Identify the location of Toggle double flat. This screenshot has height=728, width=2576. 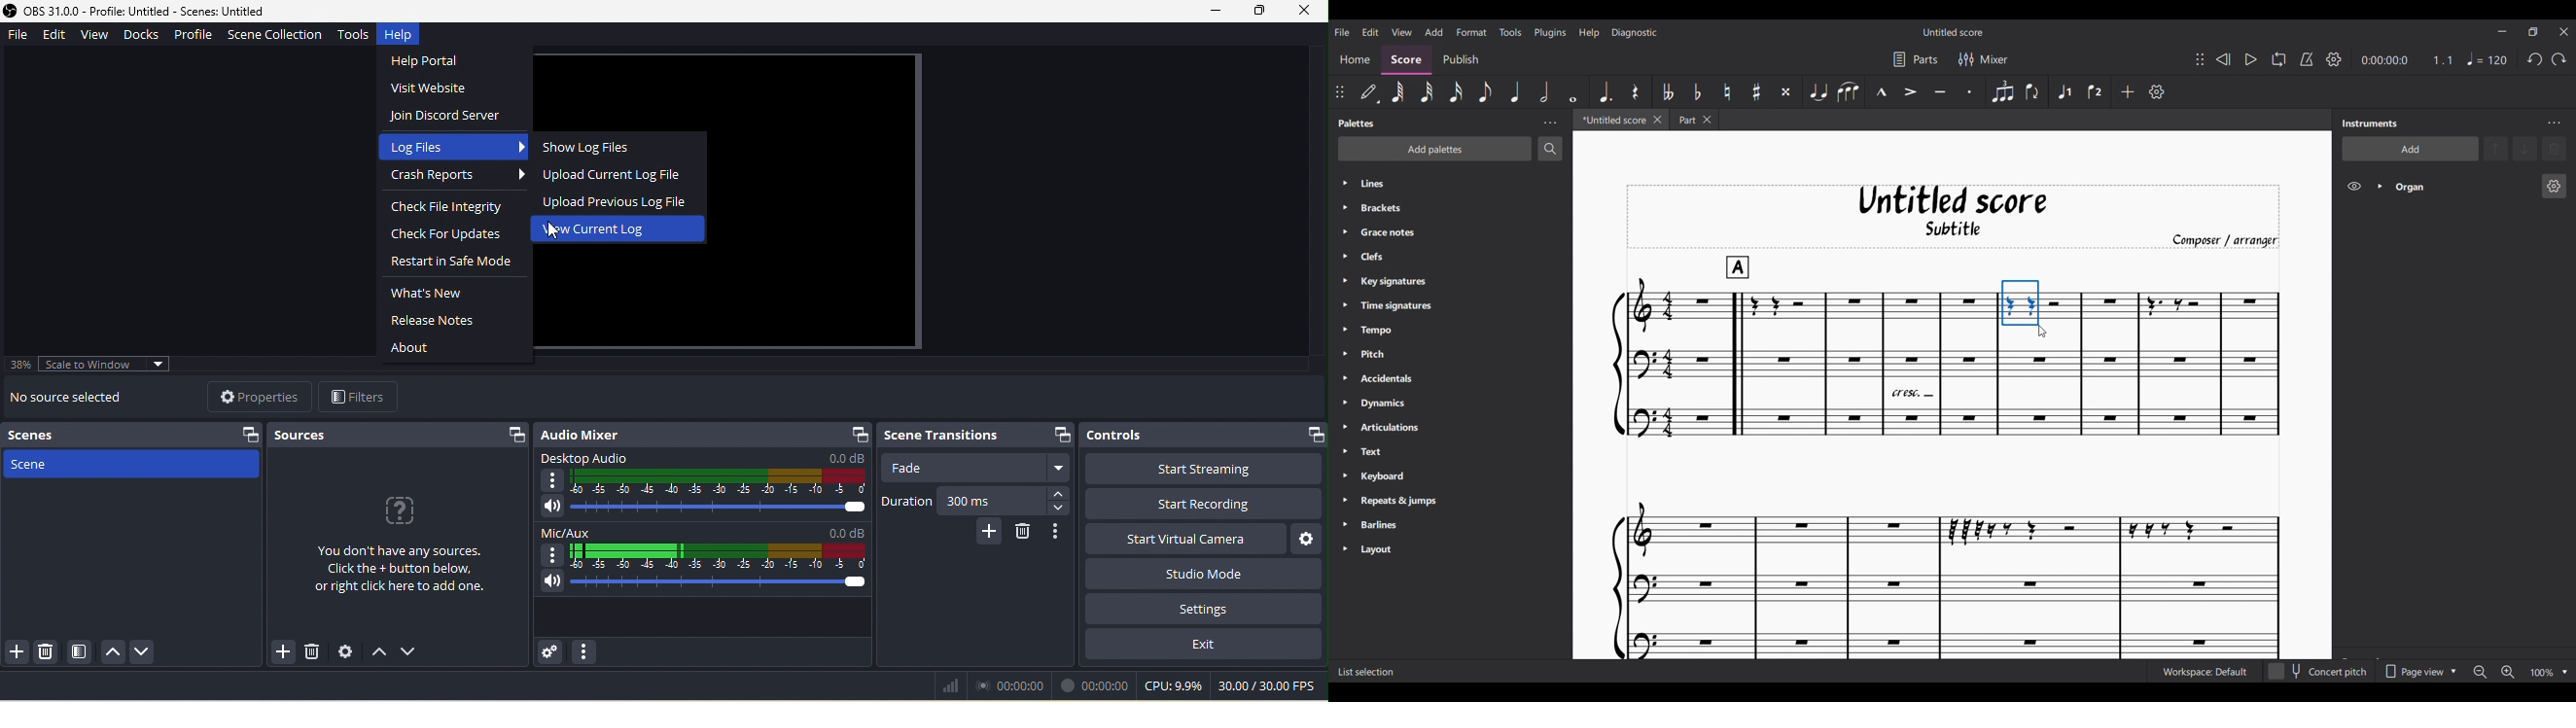
(1668, 92).